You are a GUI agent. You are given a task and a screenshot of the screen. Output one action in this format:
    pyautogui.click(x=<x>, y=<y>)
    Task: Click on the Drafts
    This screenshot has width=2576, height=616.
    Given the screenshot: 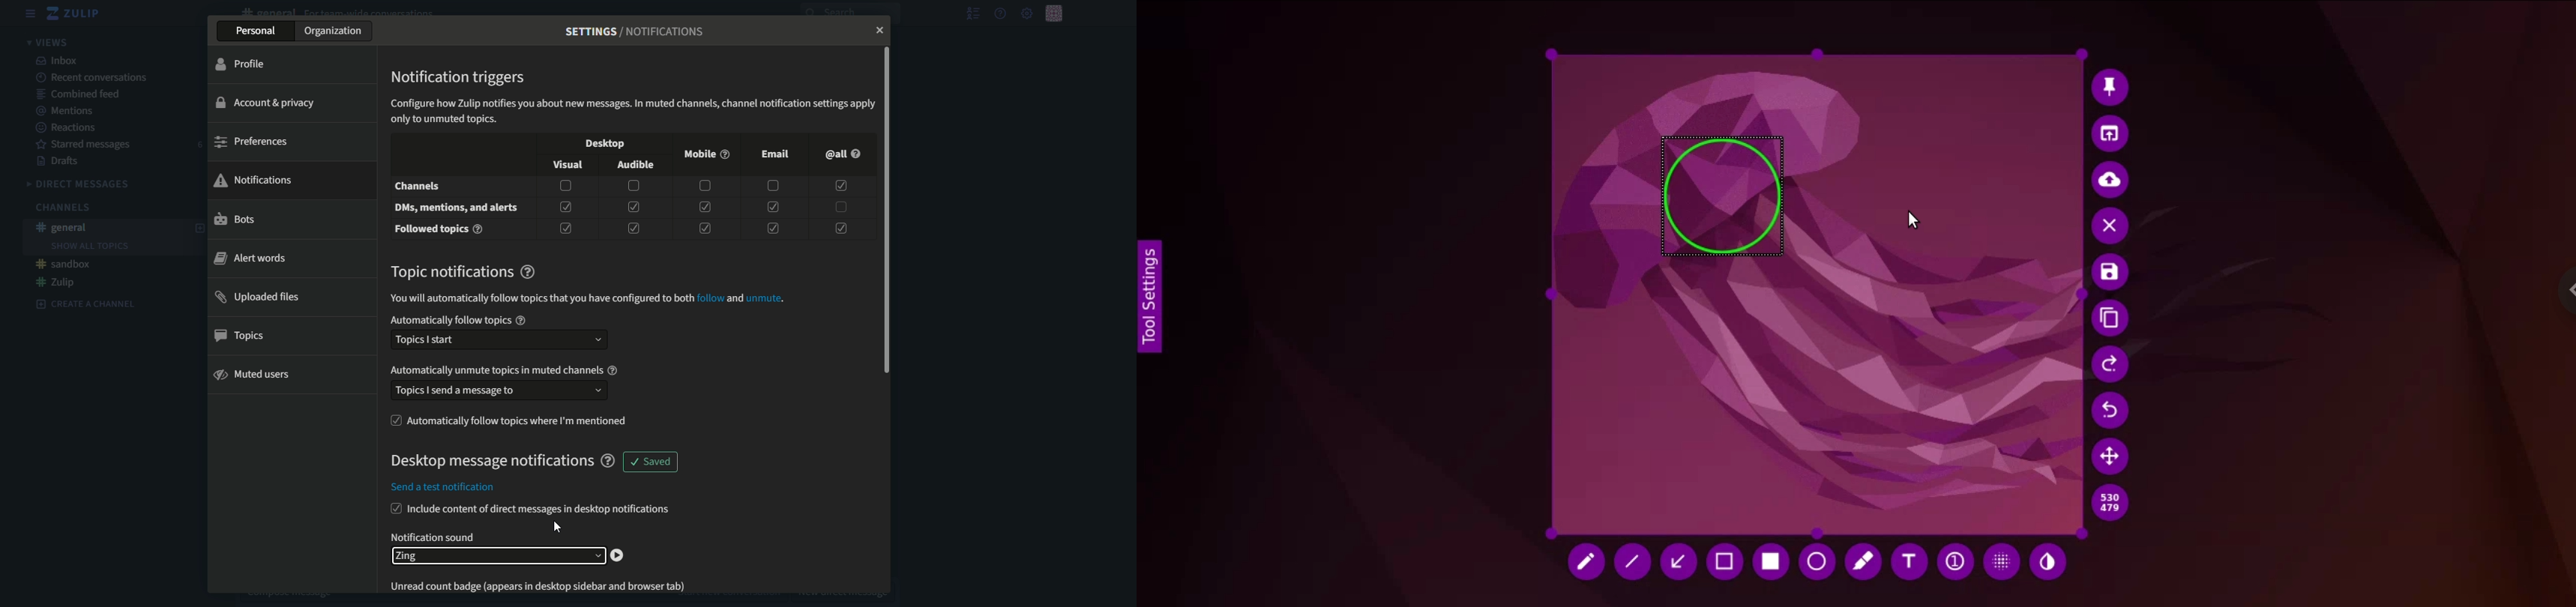 What is the action you would take?
    pyautogui.click(x=61, y=162)
    